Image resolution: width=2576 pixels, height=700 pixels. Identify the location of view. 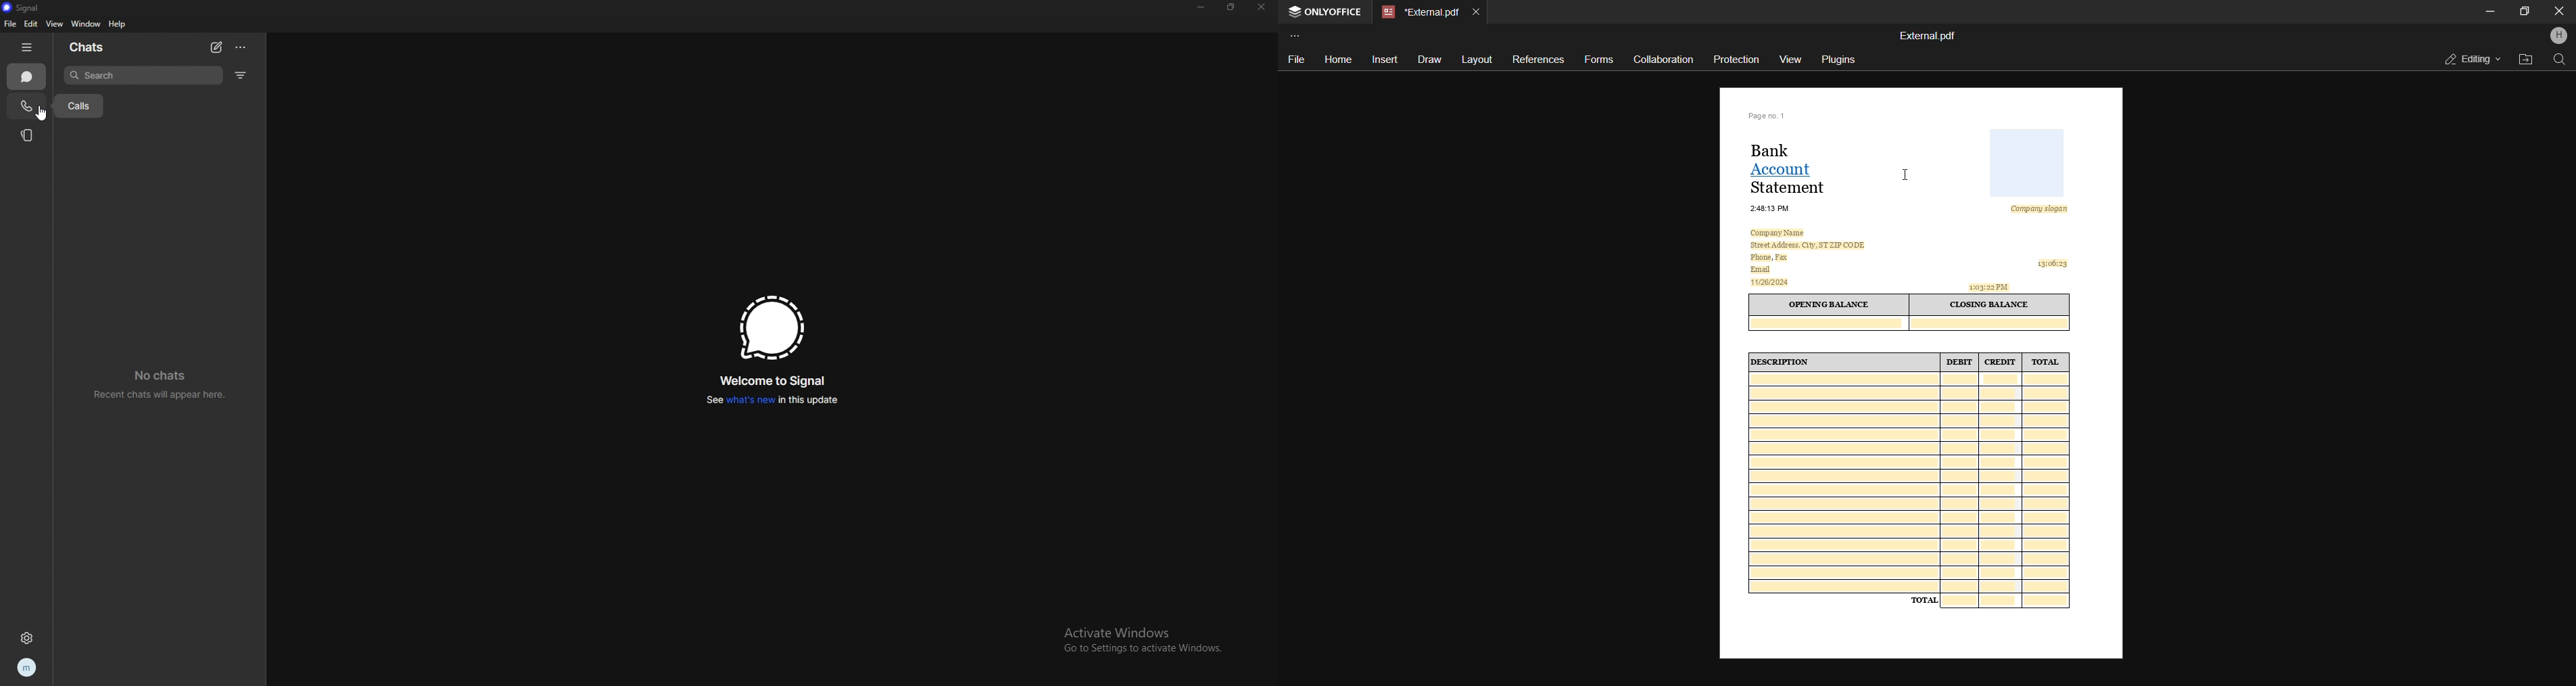
(1791, 58).